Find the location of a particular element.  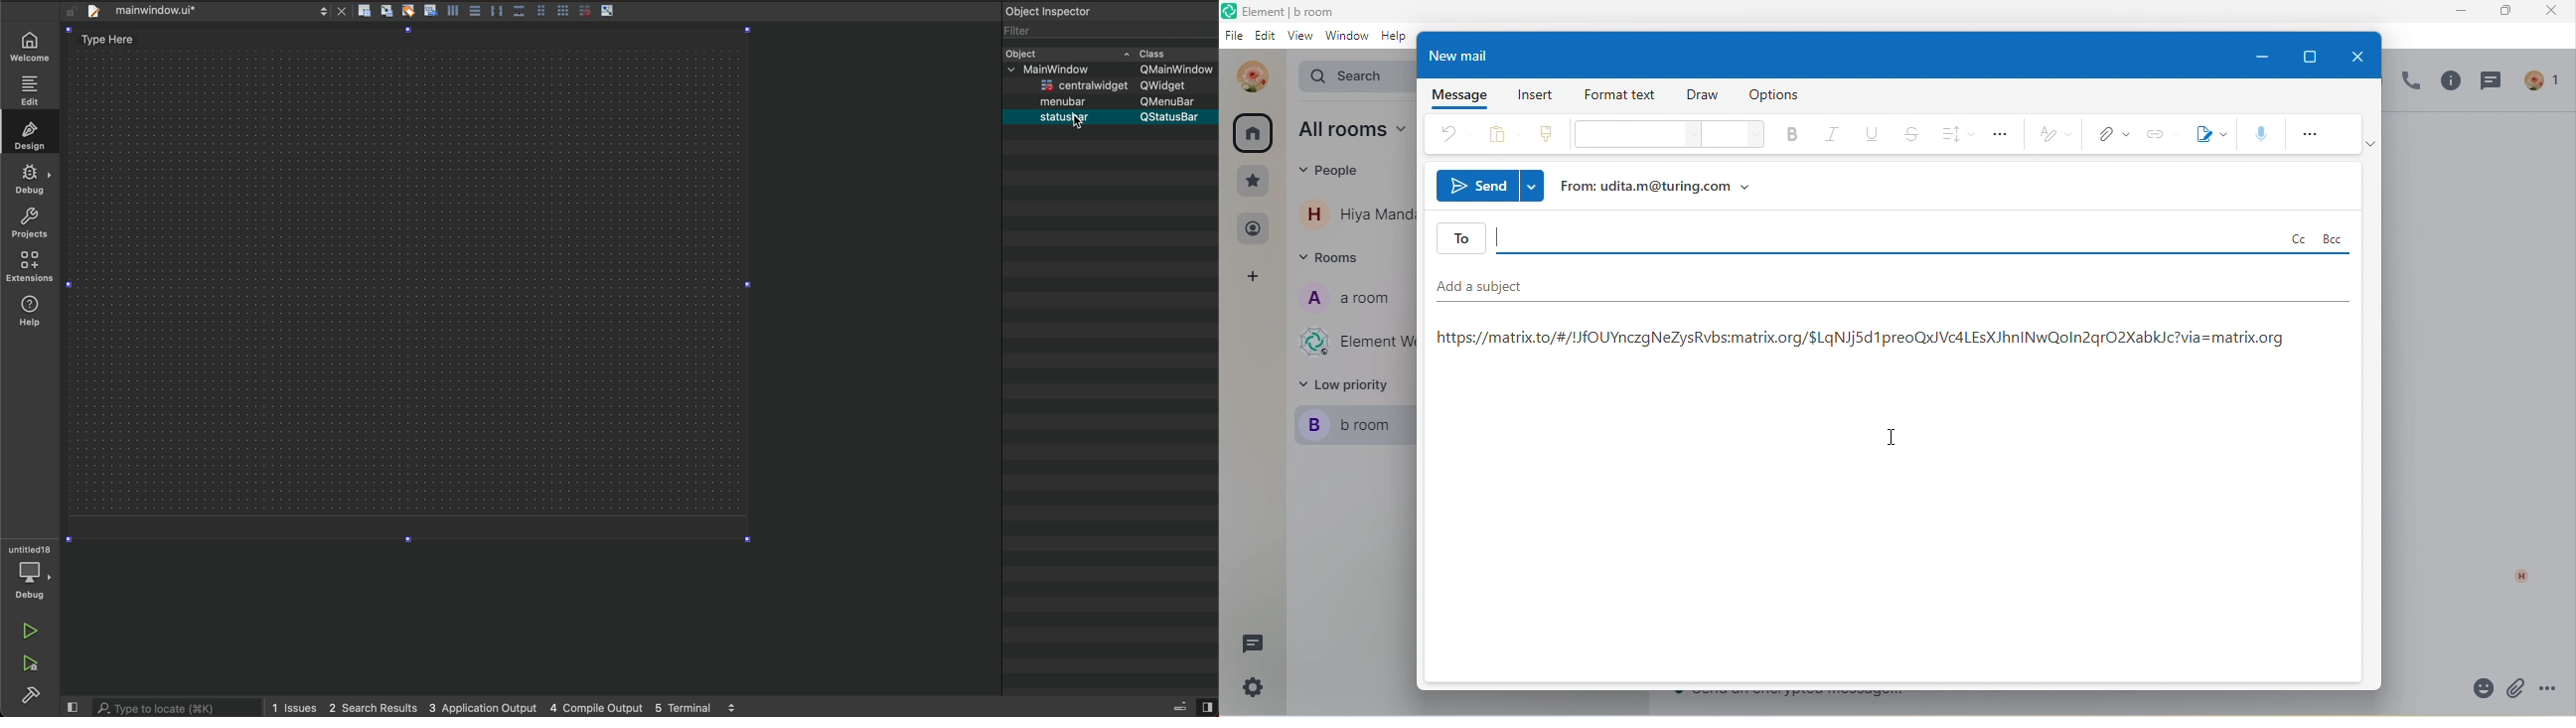

minimize is located at coordinates (2262, 56).